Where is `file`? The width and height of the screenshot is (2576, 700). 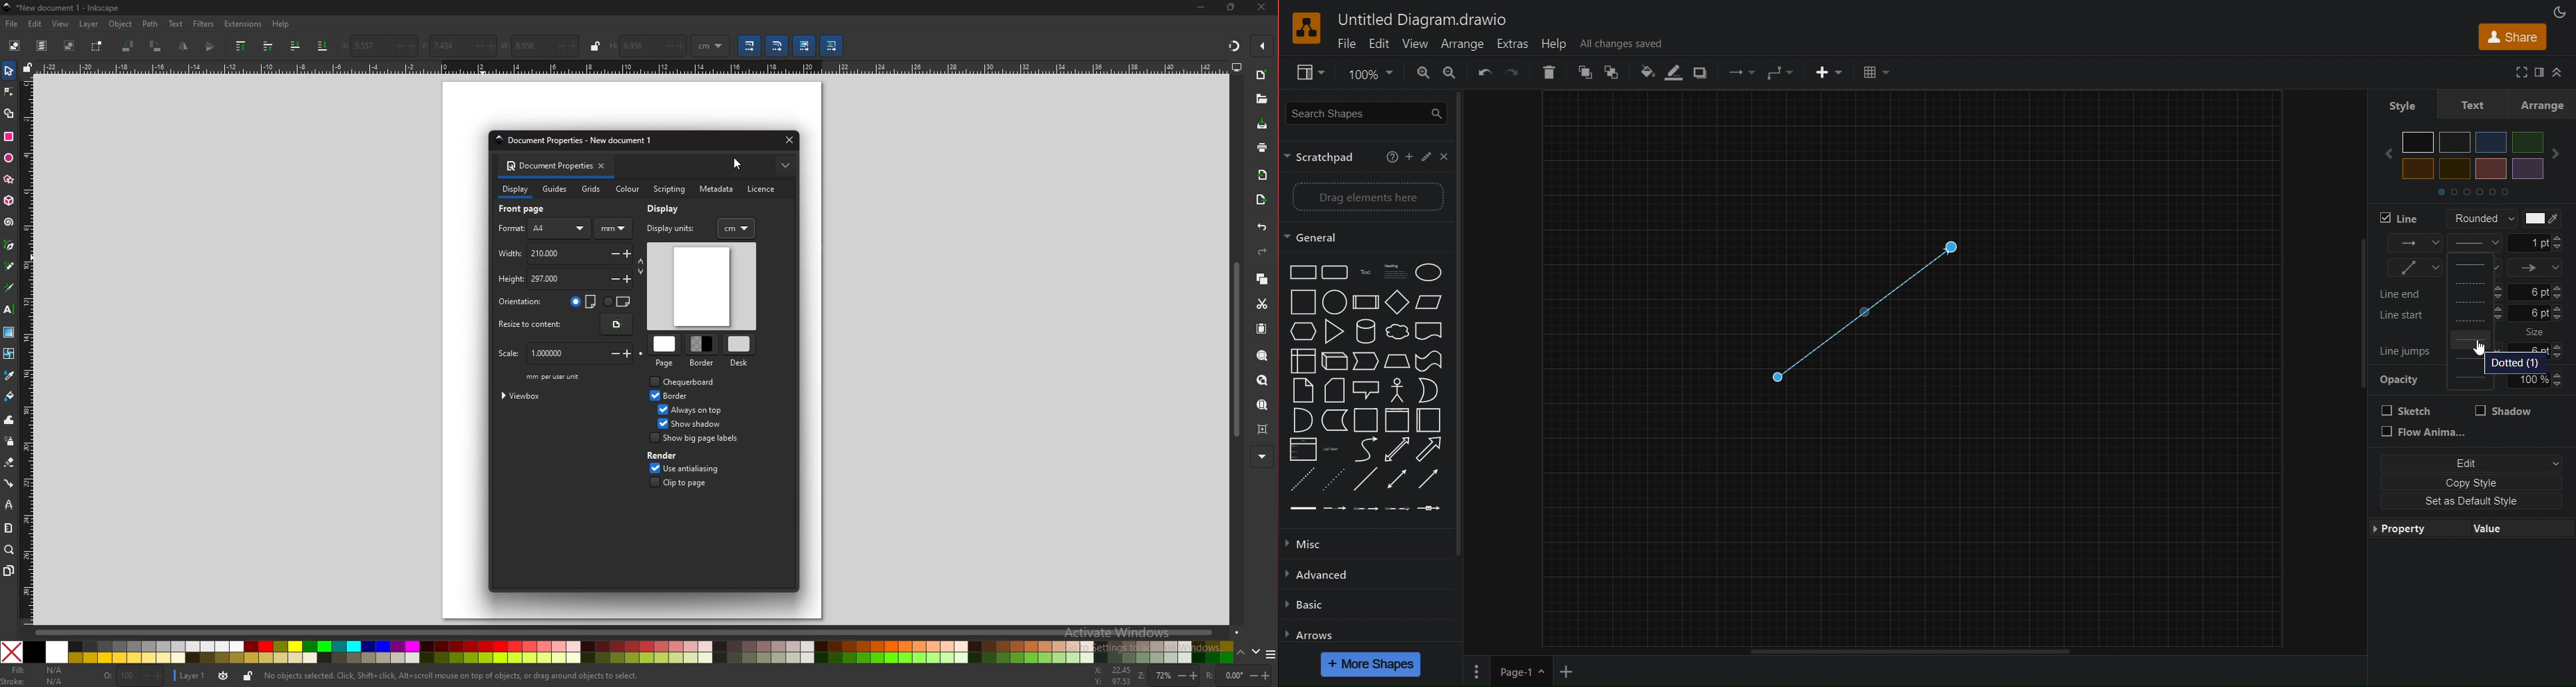 file is located at coordinates (13, 25).